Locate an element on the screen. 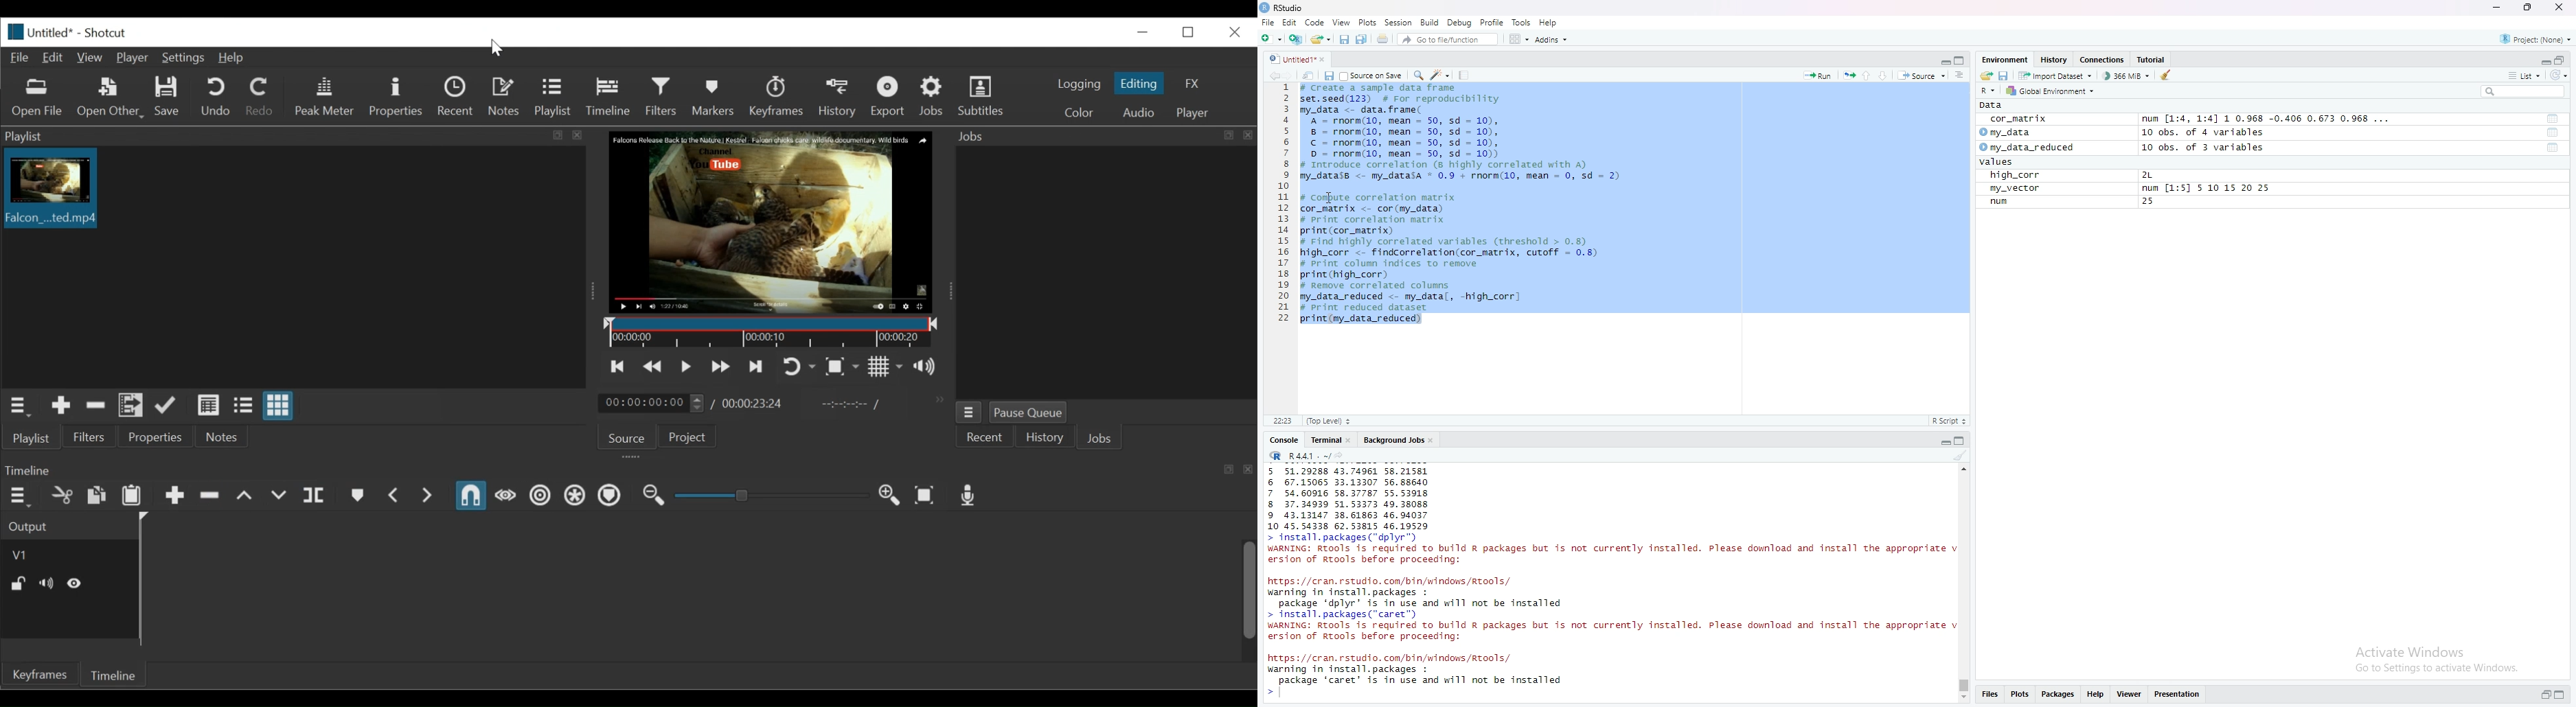  Zoom timeline in is located at coordinates (889, 496).